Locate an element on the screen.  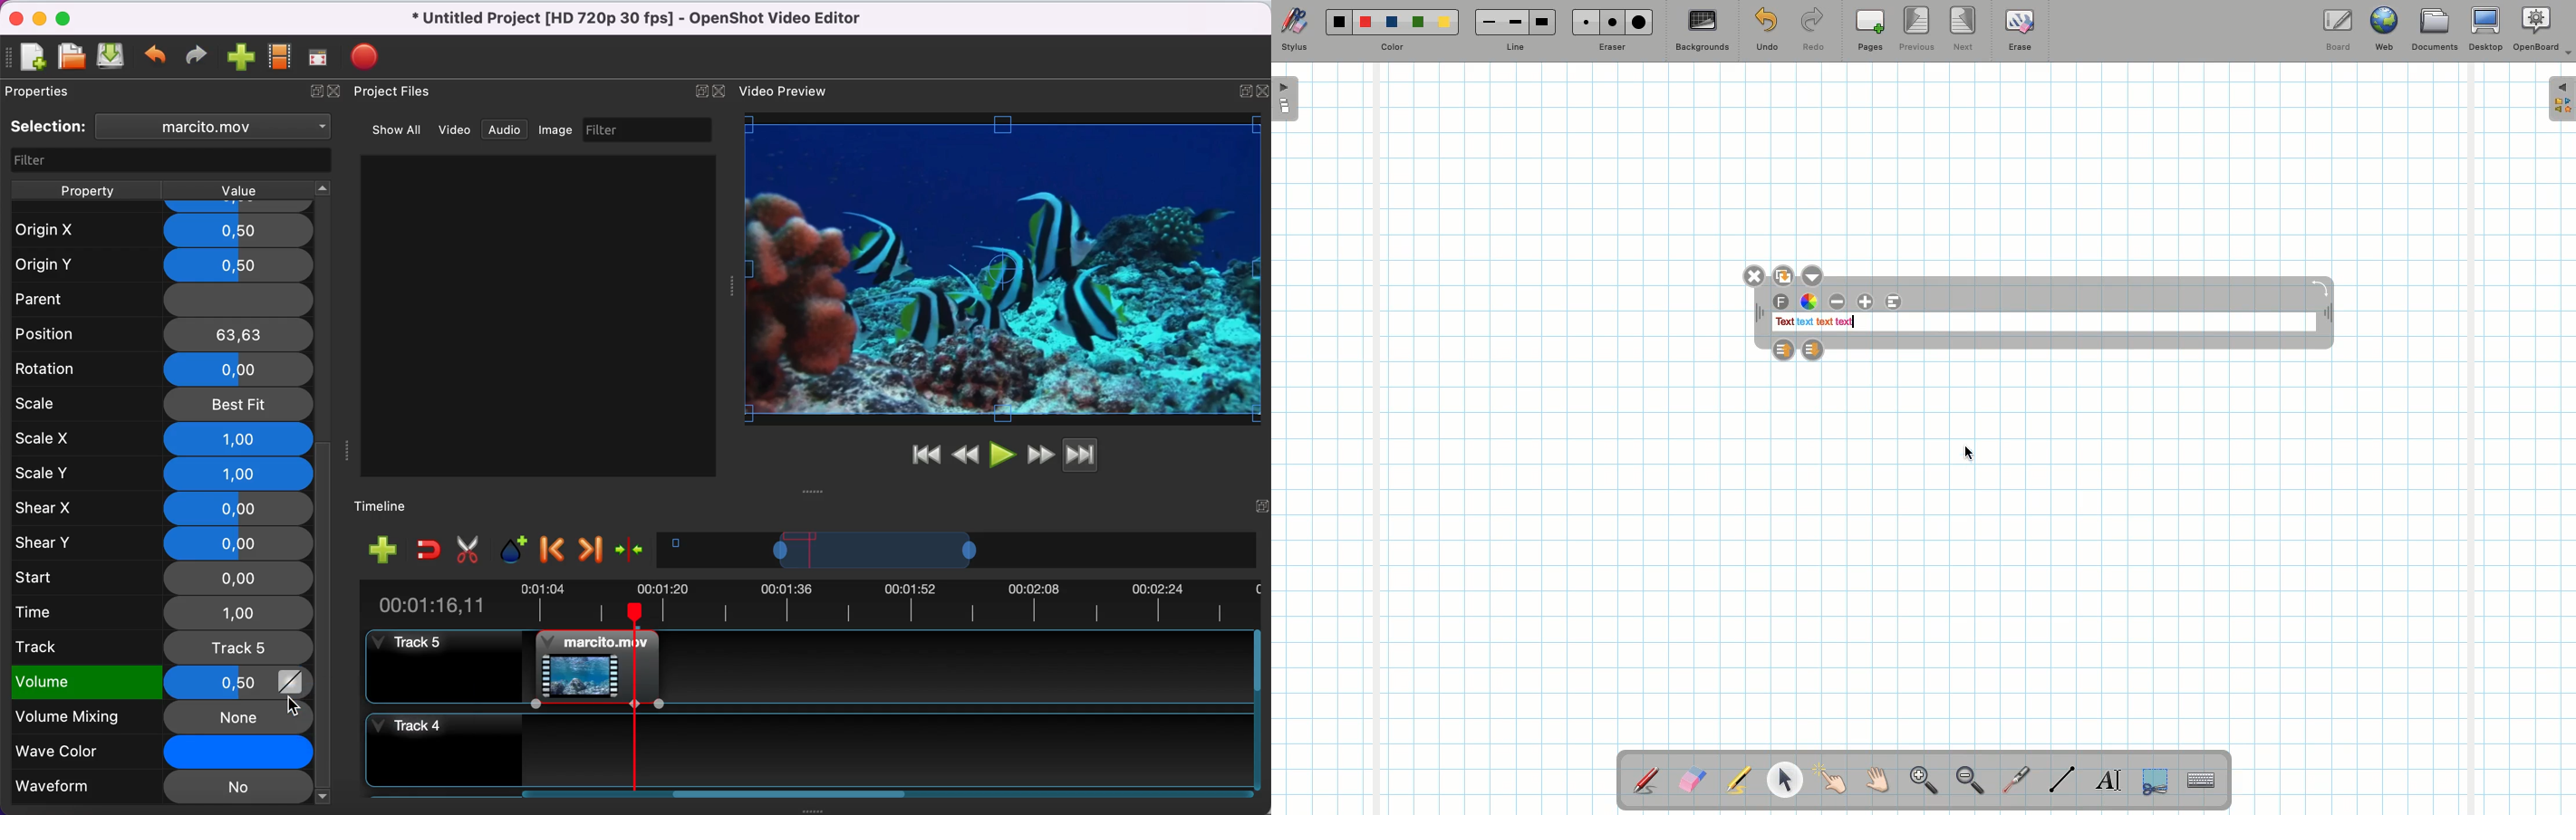
open file is located at coordinates (71, 56).